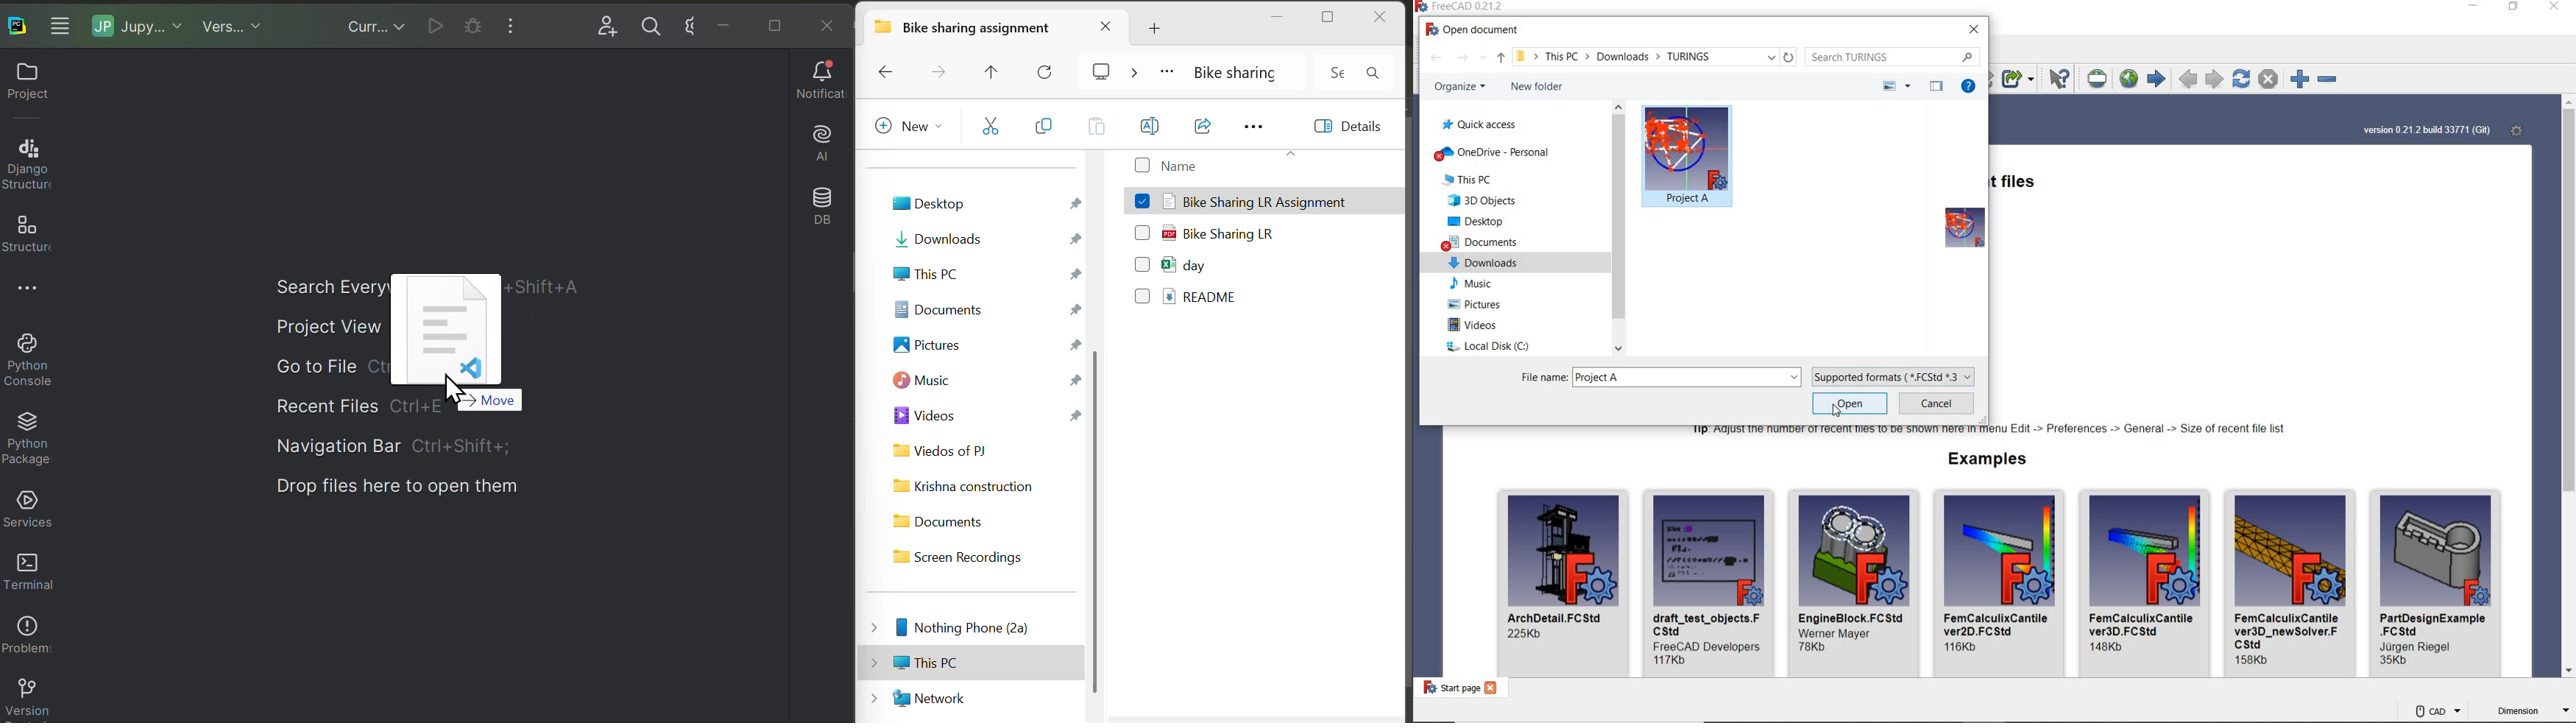  Describe the element at coordinates (1170, 24) in the screenshot. I see `Add` at that location.